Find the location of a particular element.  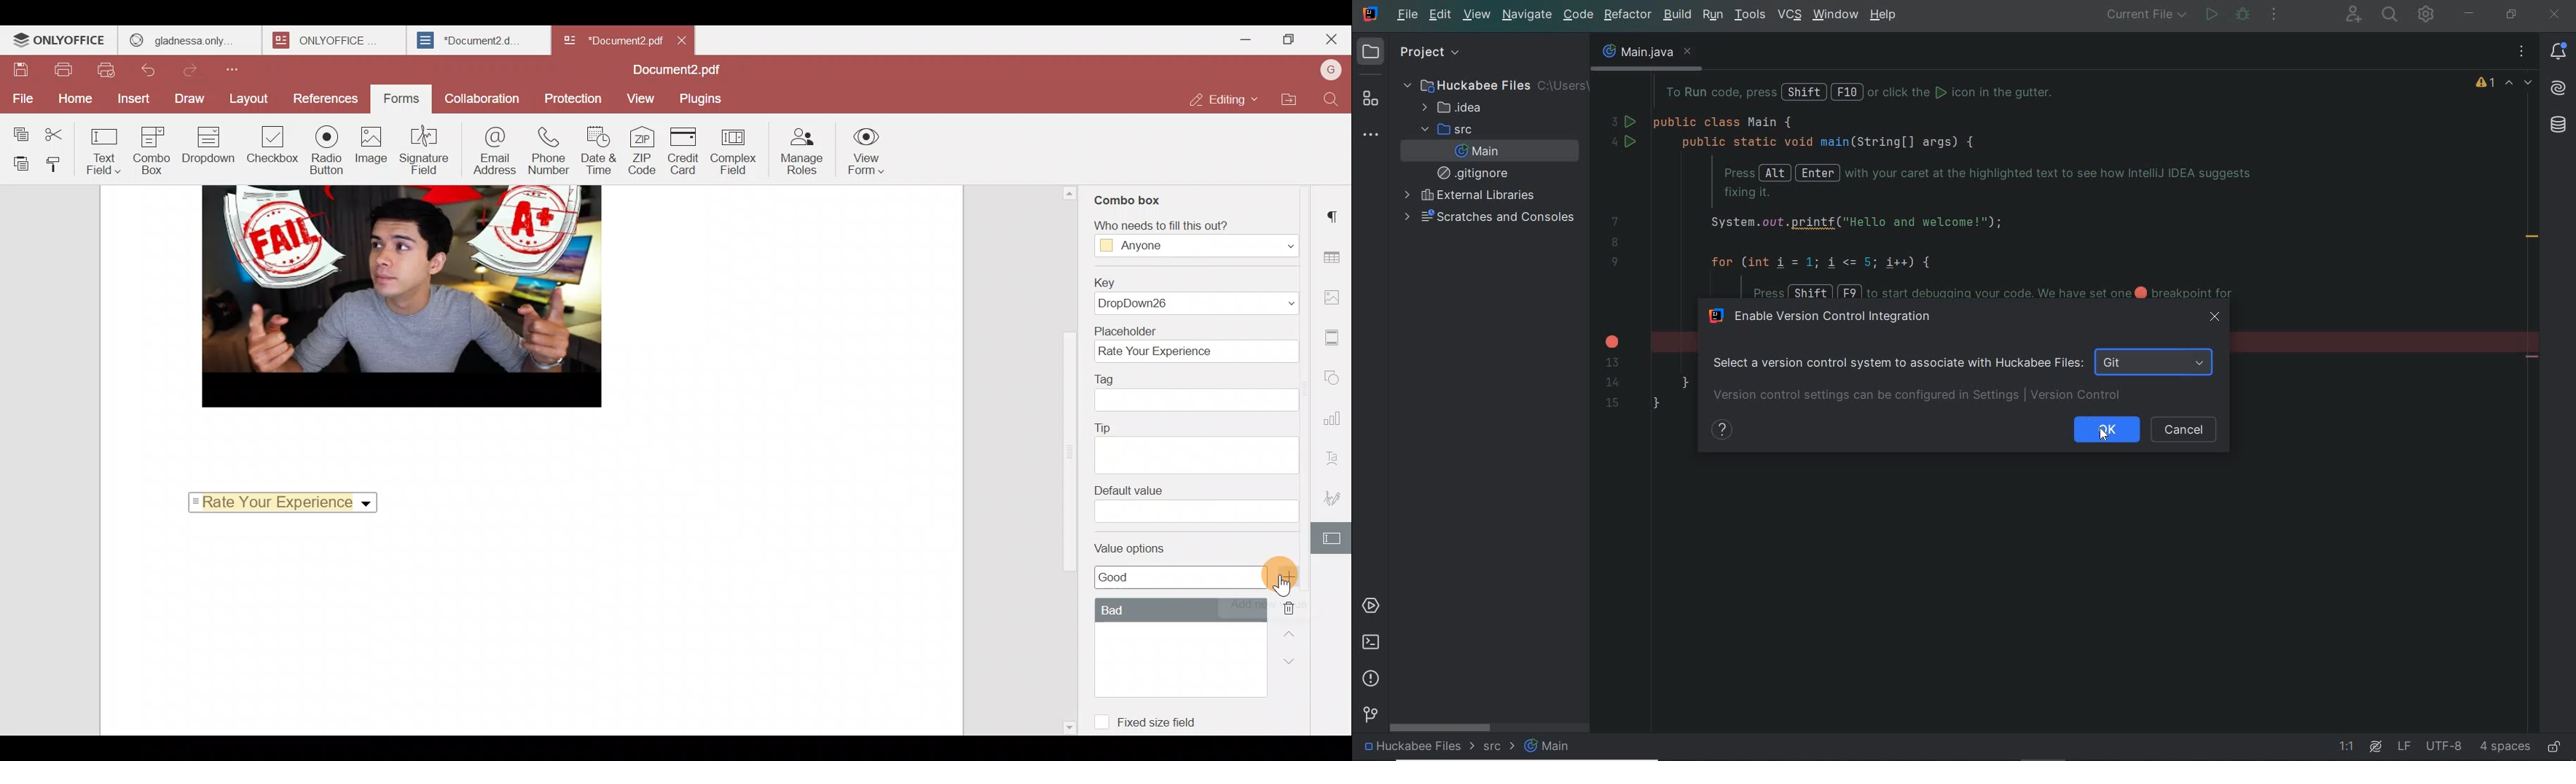

show help contents is located at coordinates (1721, 429).